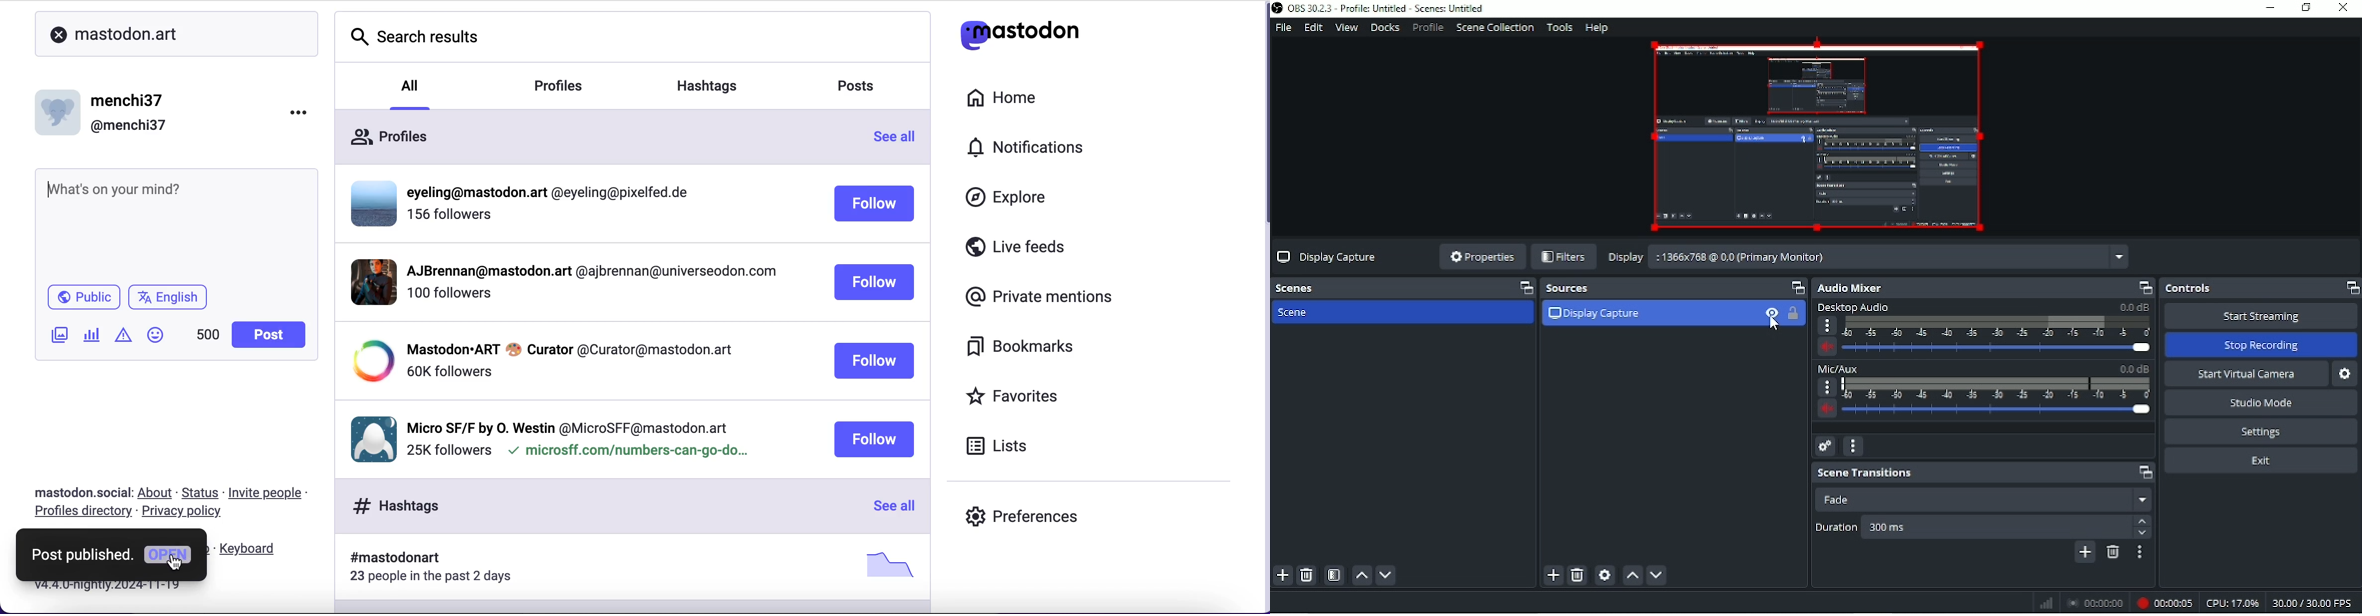 The image size is (2380, 616). Describe the element at coordinates (1824, 446) in the screenshot. I see `Advanced audio properties` at that location.